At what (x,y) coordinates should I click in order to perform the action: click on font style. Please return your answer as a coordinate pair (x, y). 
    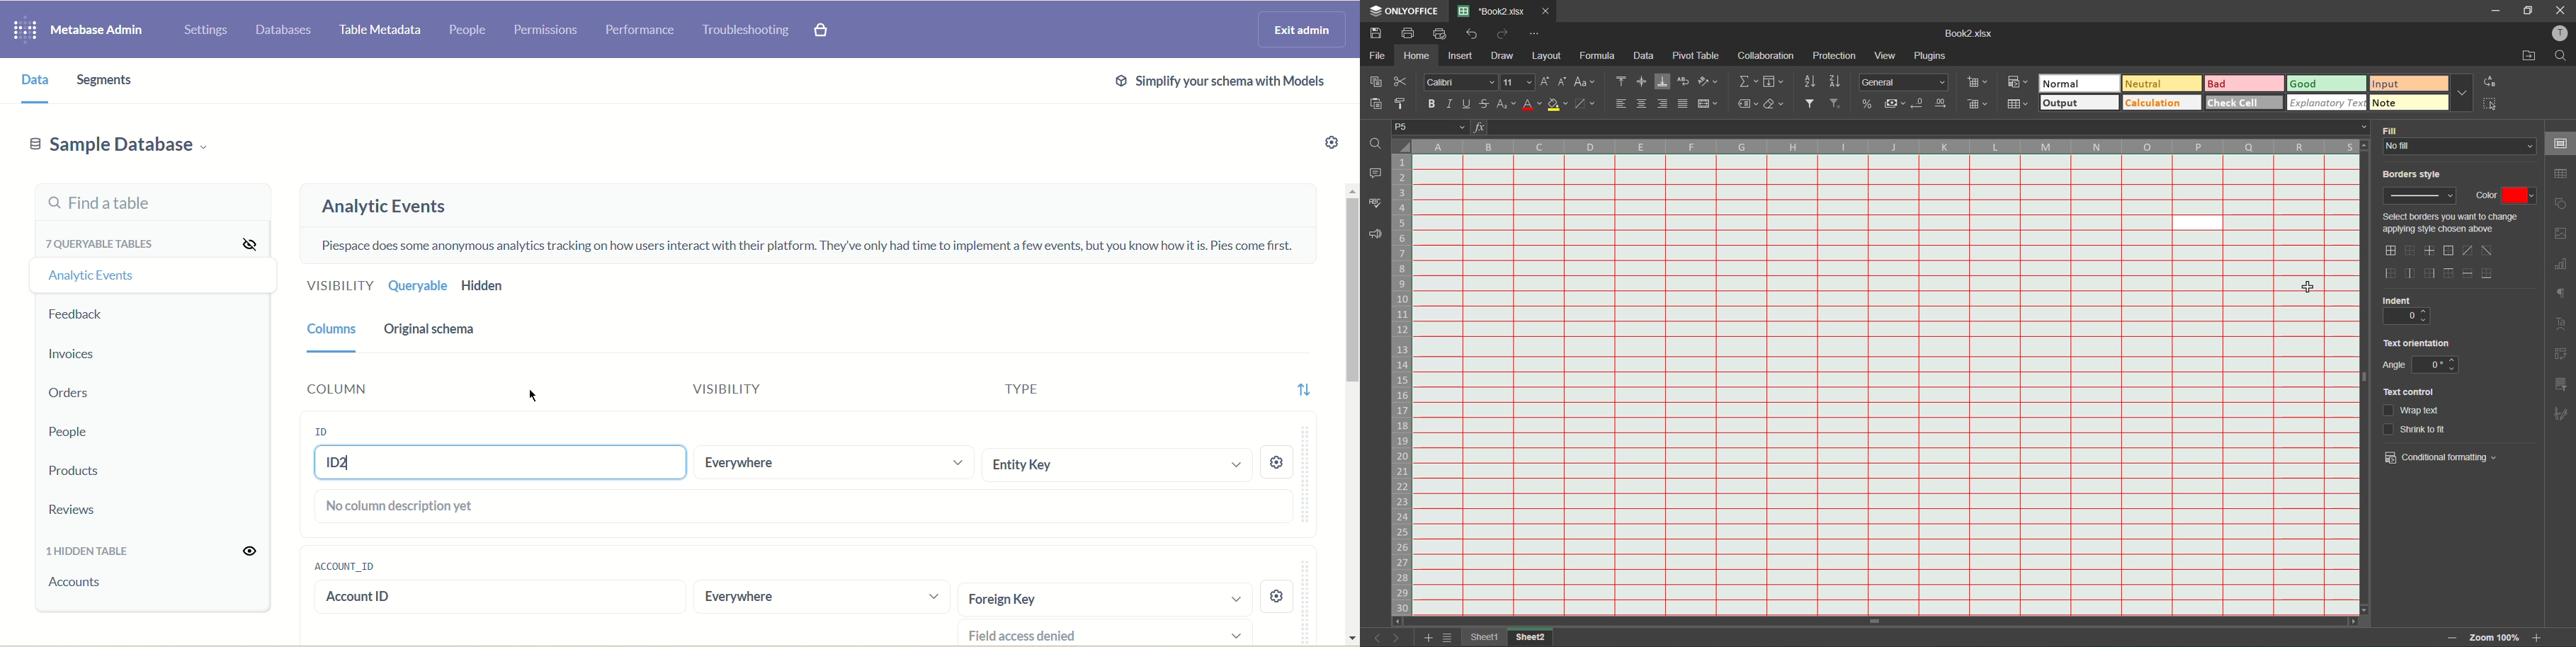
    Looking at the image, I should click on (1461, 83).